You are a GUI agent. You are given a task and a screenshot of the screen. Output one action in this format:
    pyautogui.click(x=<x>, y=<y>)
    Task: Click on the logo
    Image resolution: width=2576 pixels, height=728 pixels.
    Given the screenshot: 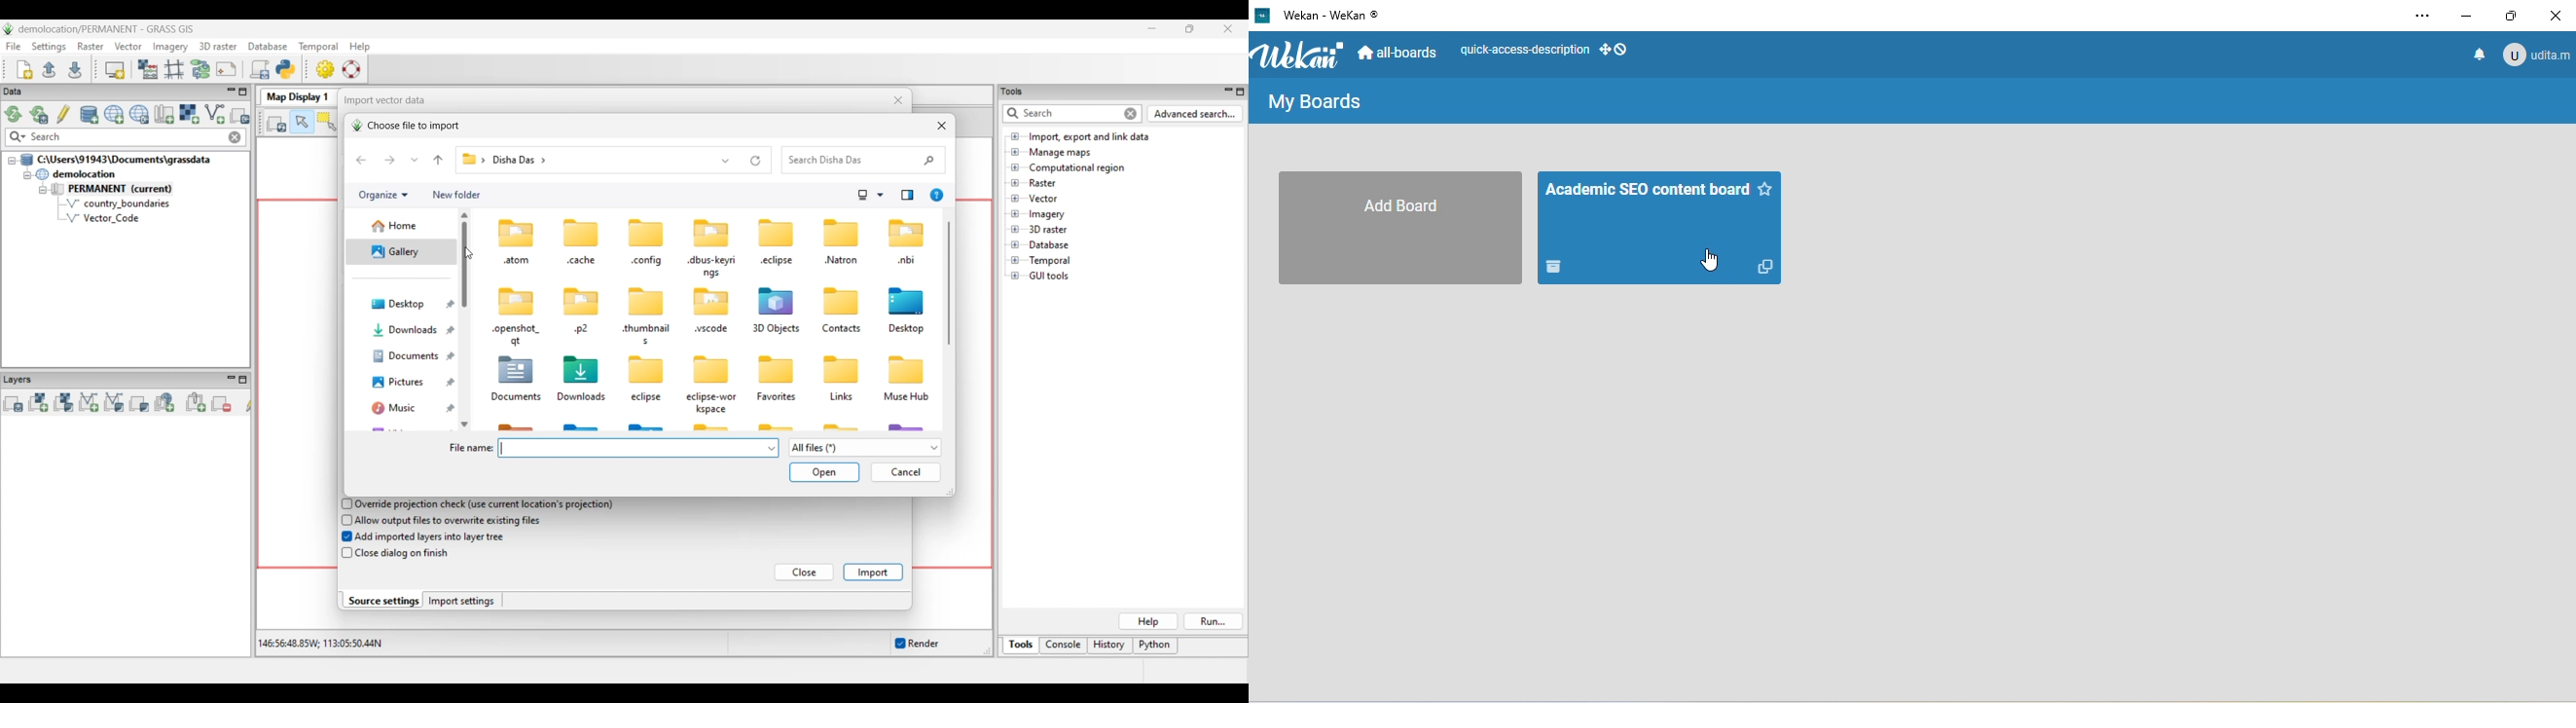 What is the action you would take?
    pyautogui.click(x=1302, y=56)
    